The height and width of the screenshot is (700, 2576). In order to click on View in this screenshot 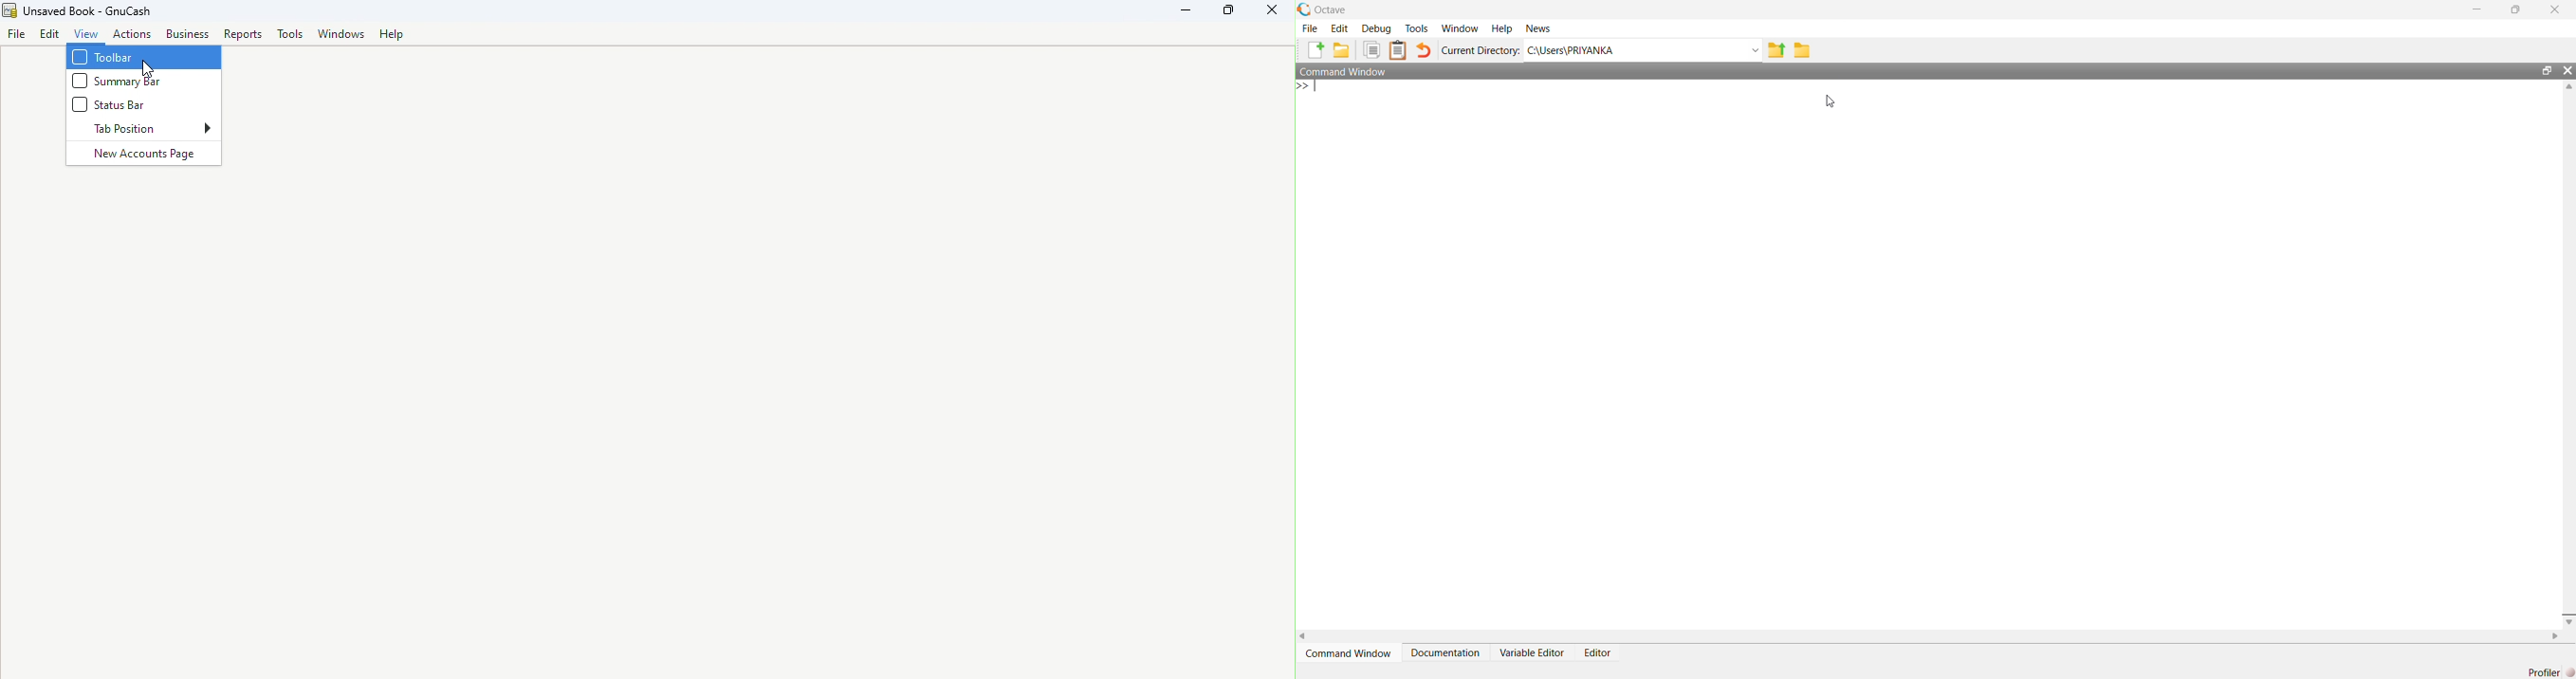, I will do `click(88, 34)`.